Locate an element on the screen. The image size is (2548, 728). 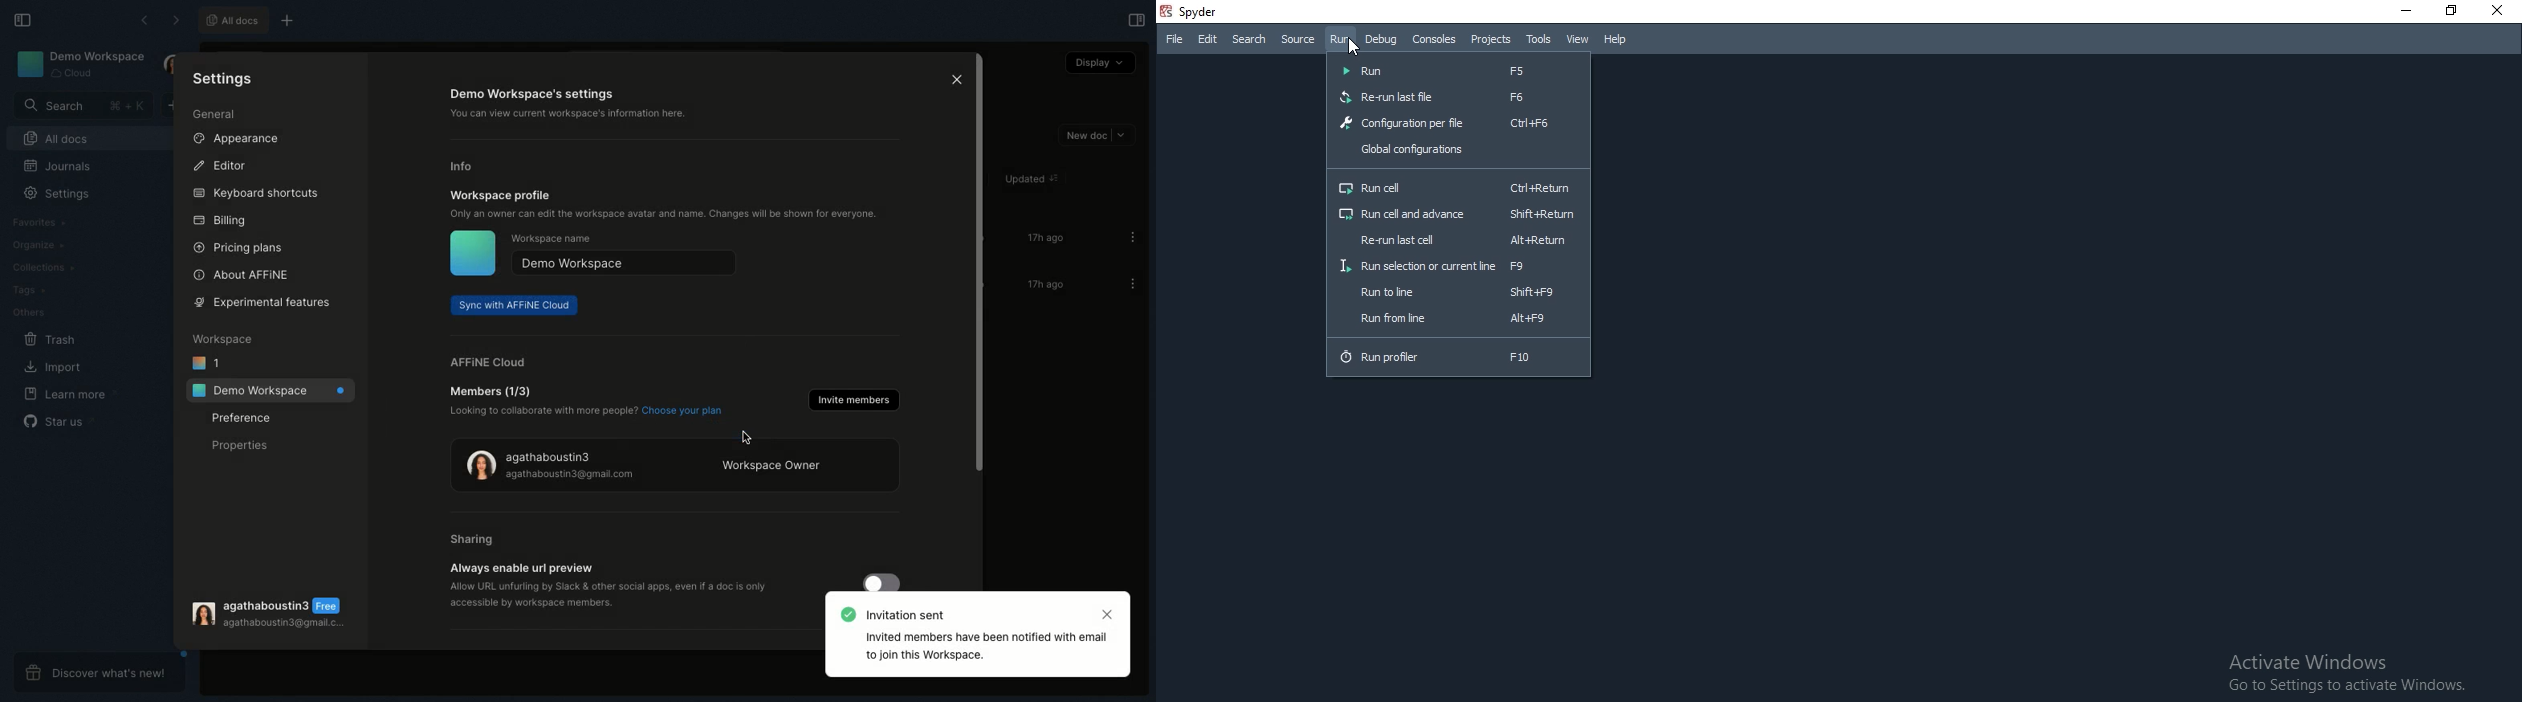
Help is located at coordinates (1618, 41).